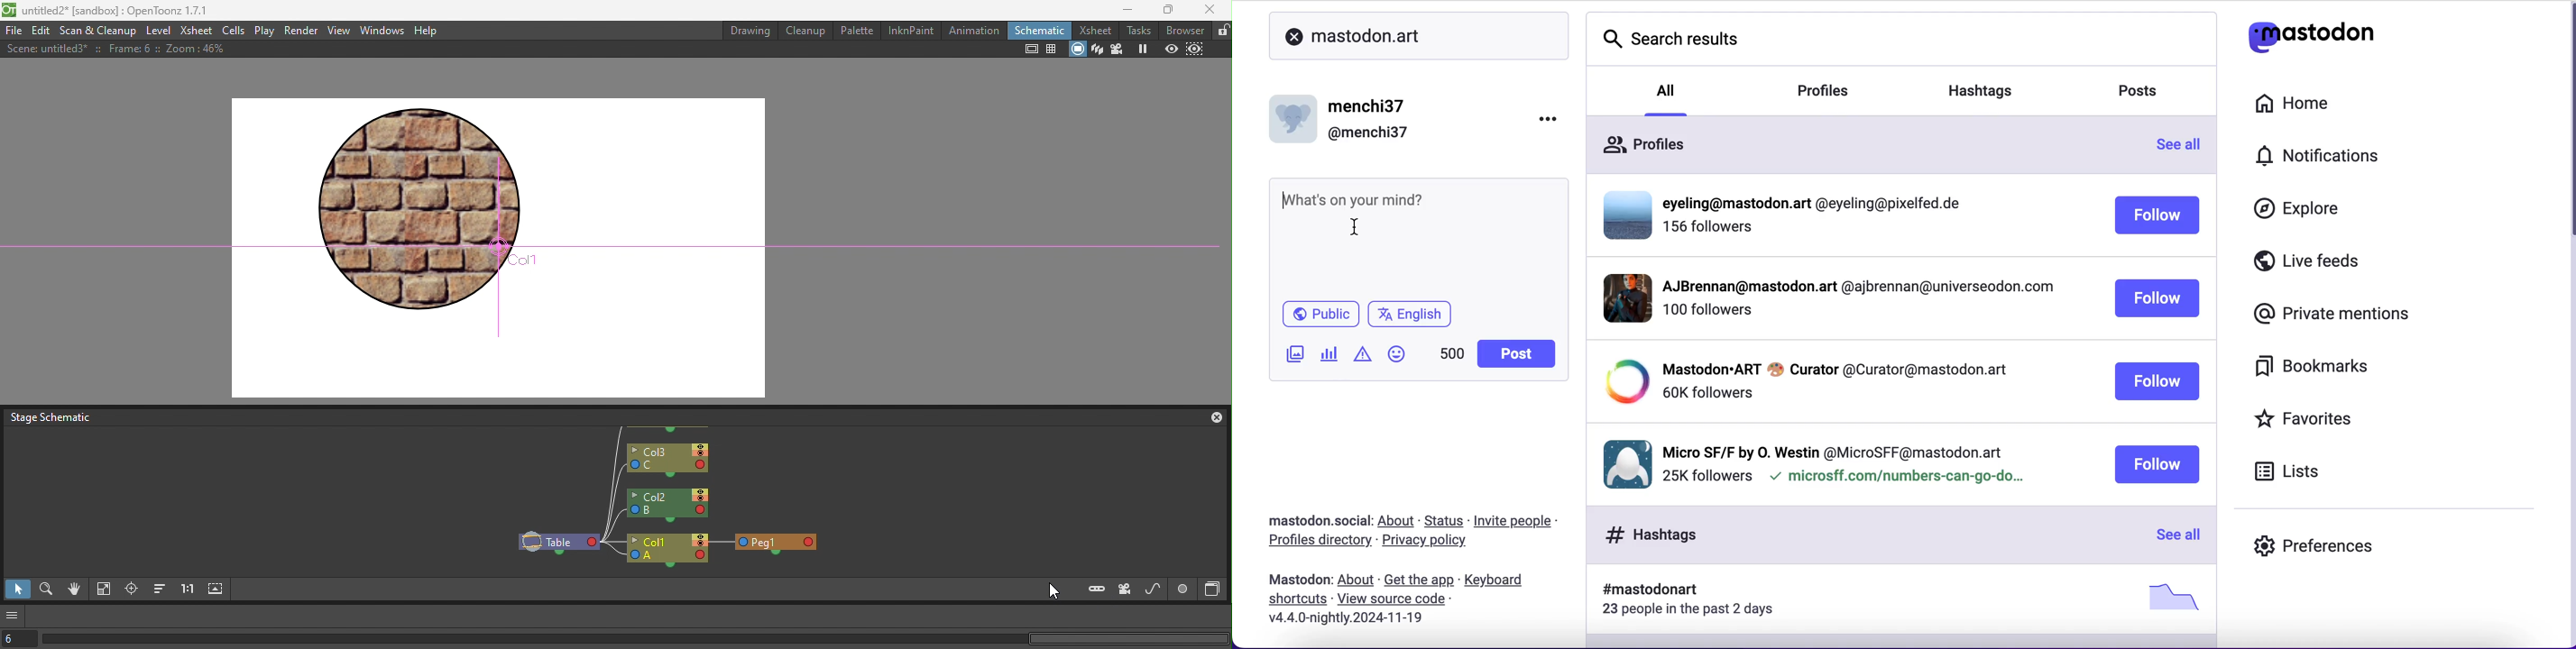 This screenshot has height=672, width=2576. Describe the element at coordinates (1652, 141) in the screenshot. I see `profiles` at that location.